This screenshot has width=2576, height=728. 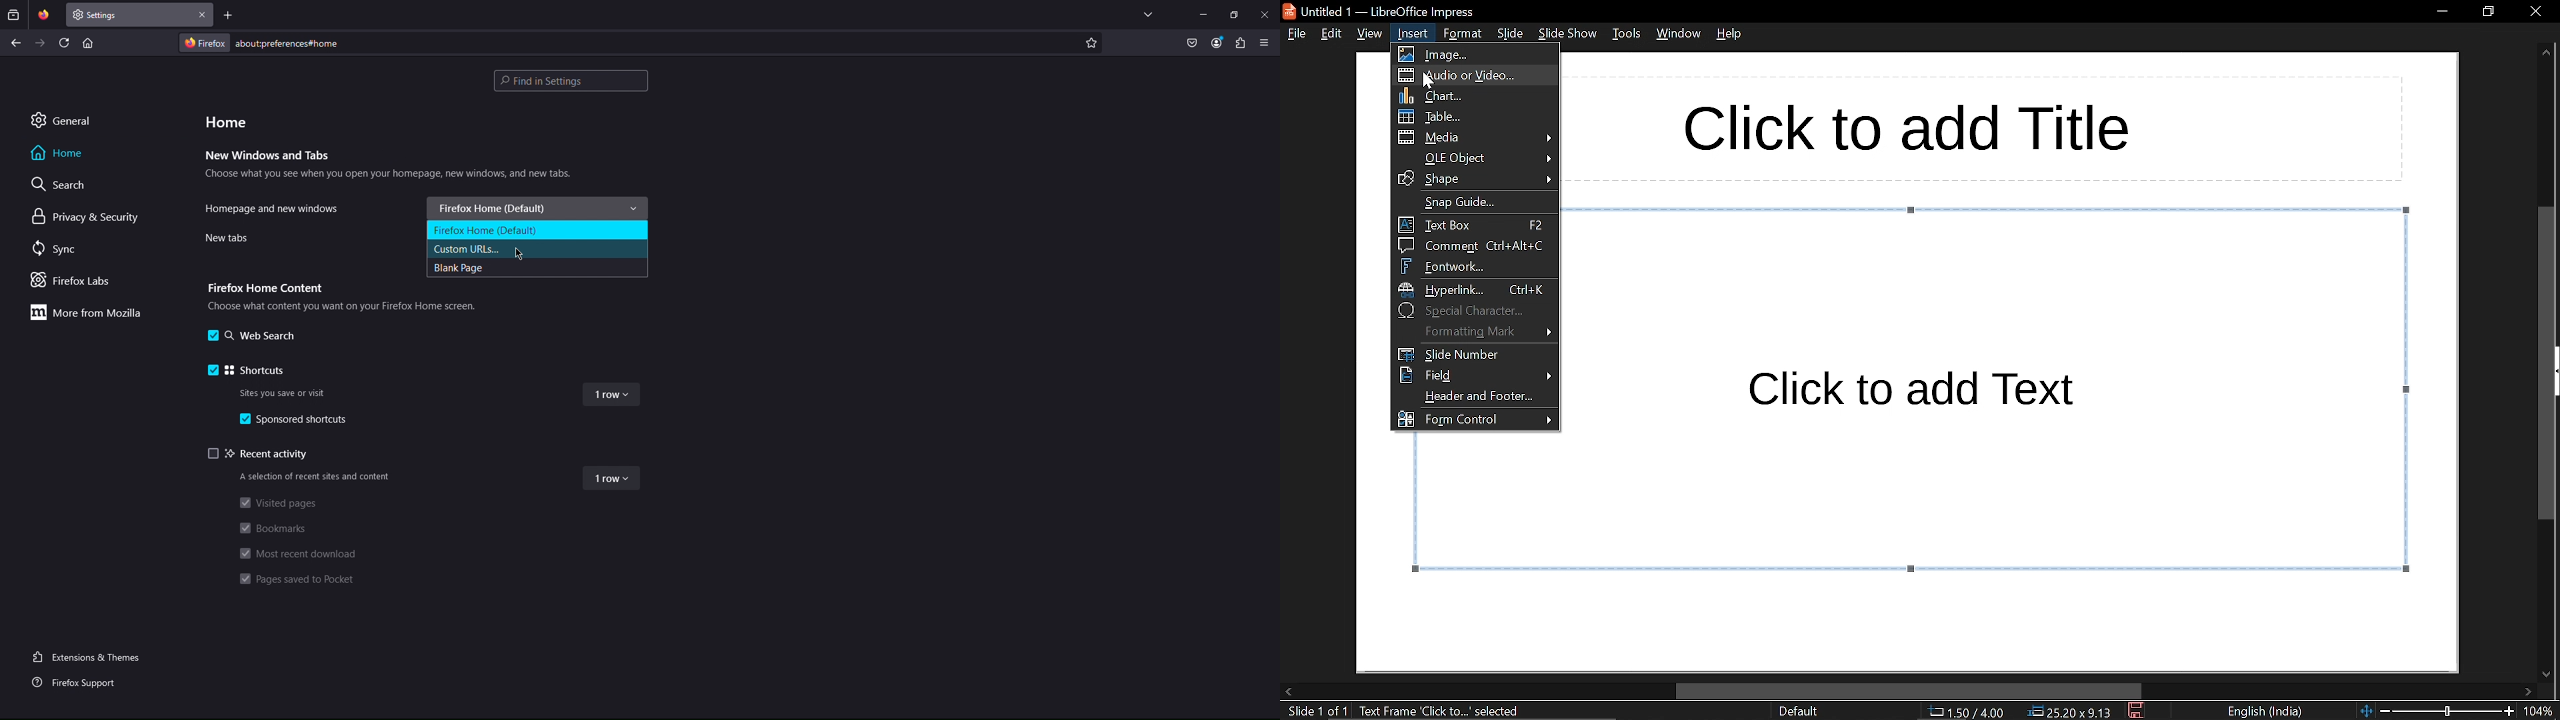 What do you see at coordinates (1570, 33) in the screenshot?
I see `slideshow` at bounding box center [1570, 33].